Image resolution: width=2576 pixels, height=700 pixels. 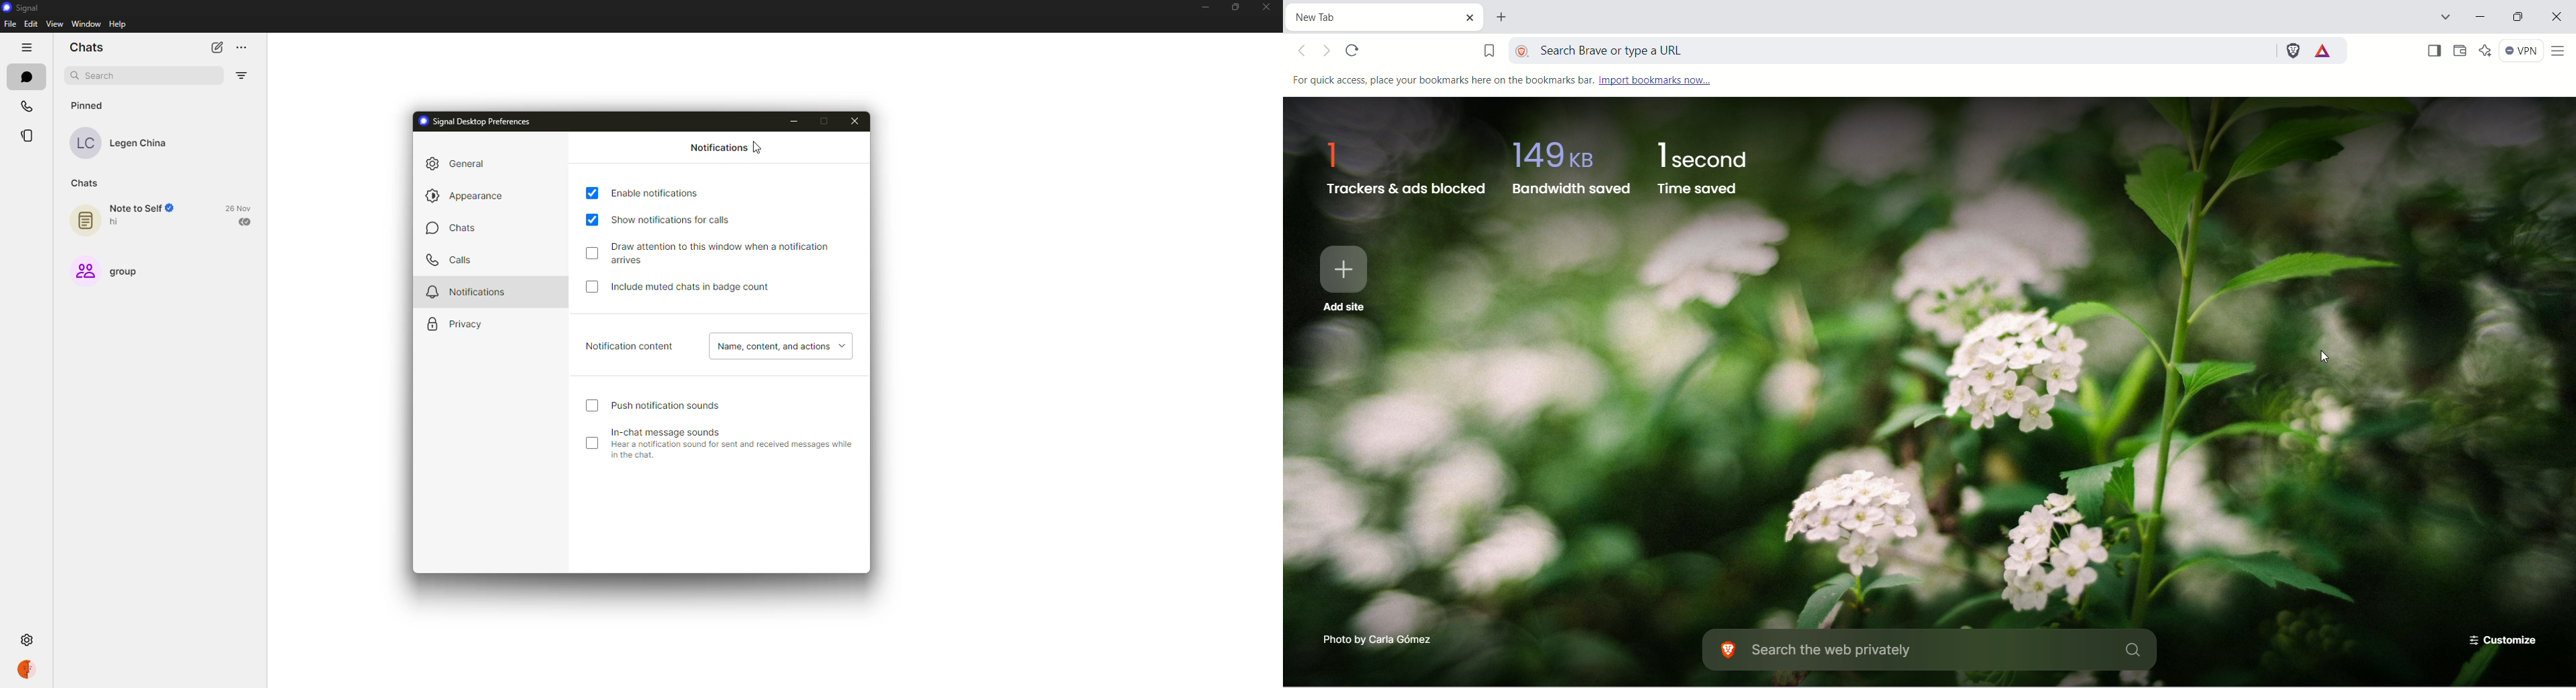 What do you see at coordinates (25, 106) in the screenshot?
I see `calls` at bounding box center [25, 106].